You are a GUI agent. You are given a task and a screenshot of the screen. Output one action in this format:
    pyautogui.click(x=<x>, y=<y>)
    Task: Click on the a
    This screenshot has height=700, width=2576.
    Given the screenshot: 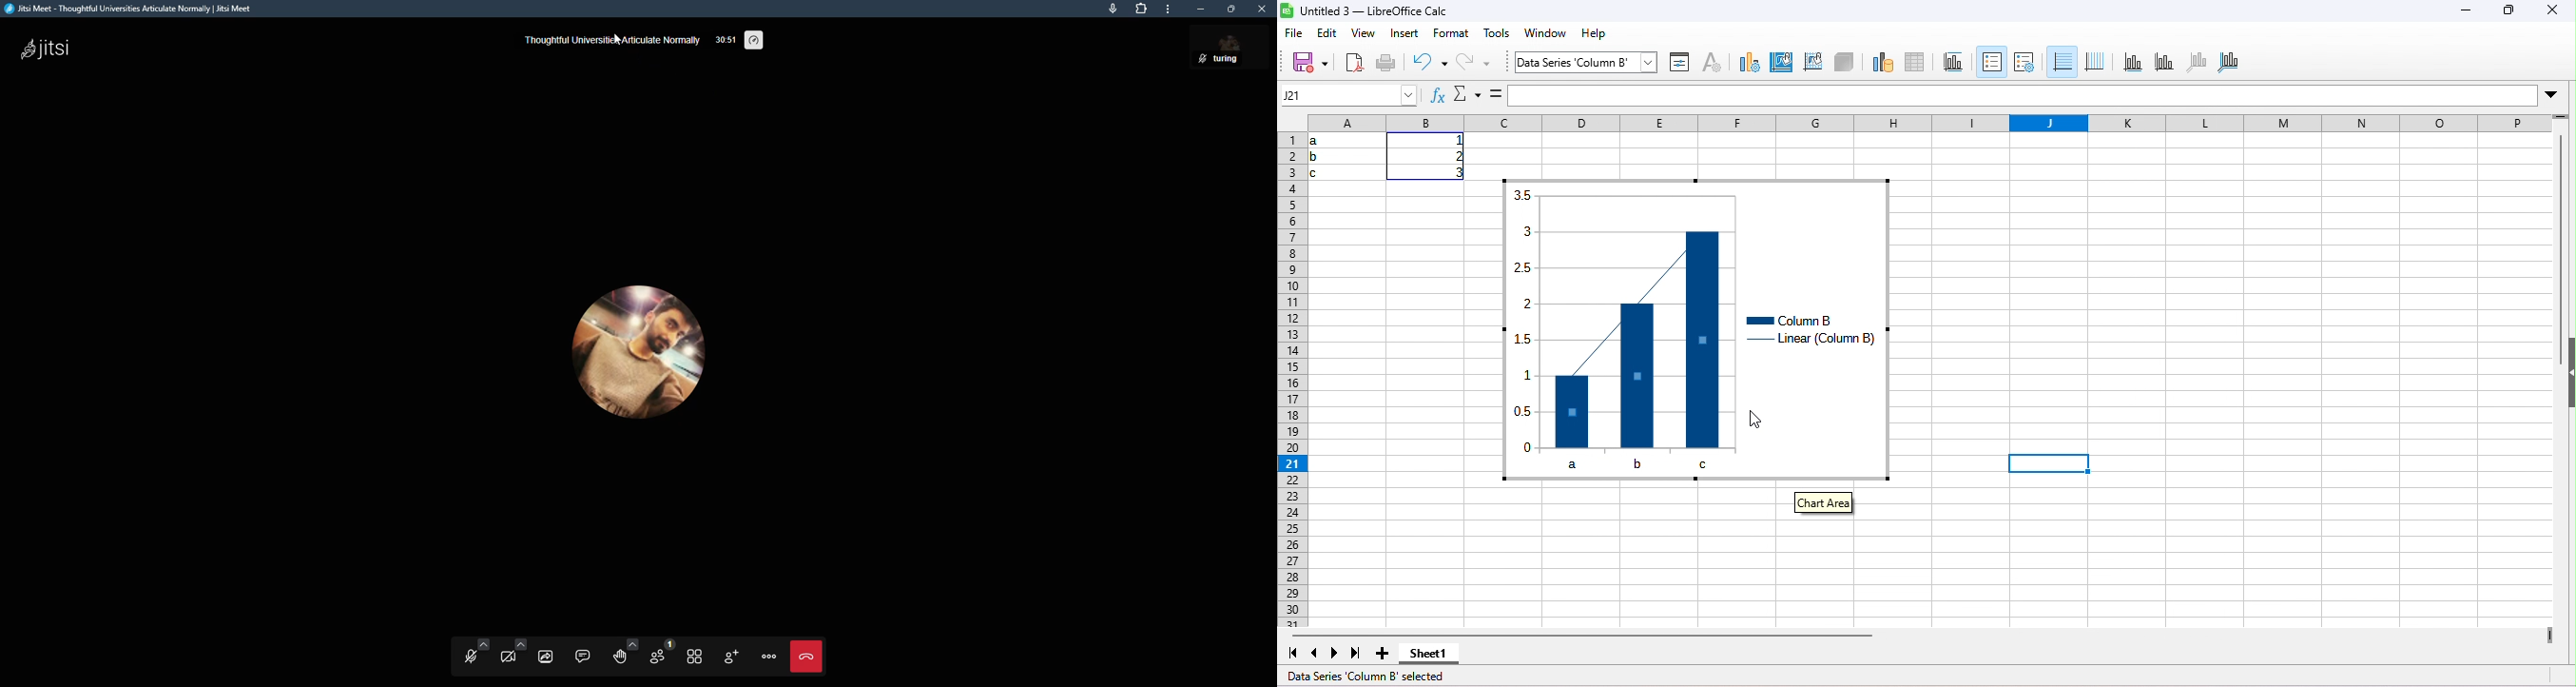 What is the action you would take?
    pyautogui.click(x=1594, y=464)
    